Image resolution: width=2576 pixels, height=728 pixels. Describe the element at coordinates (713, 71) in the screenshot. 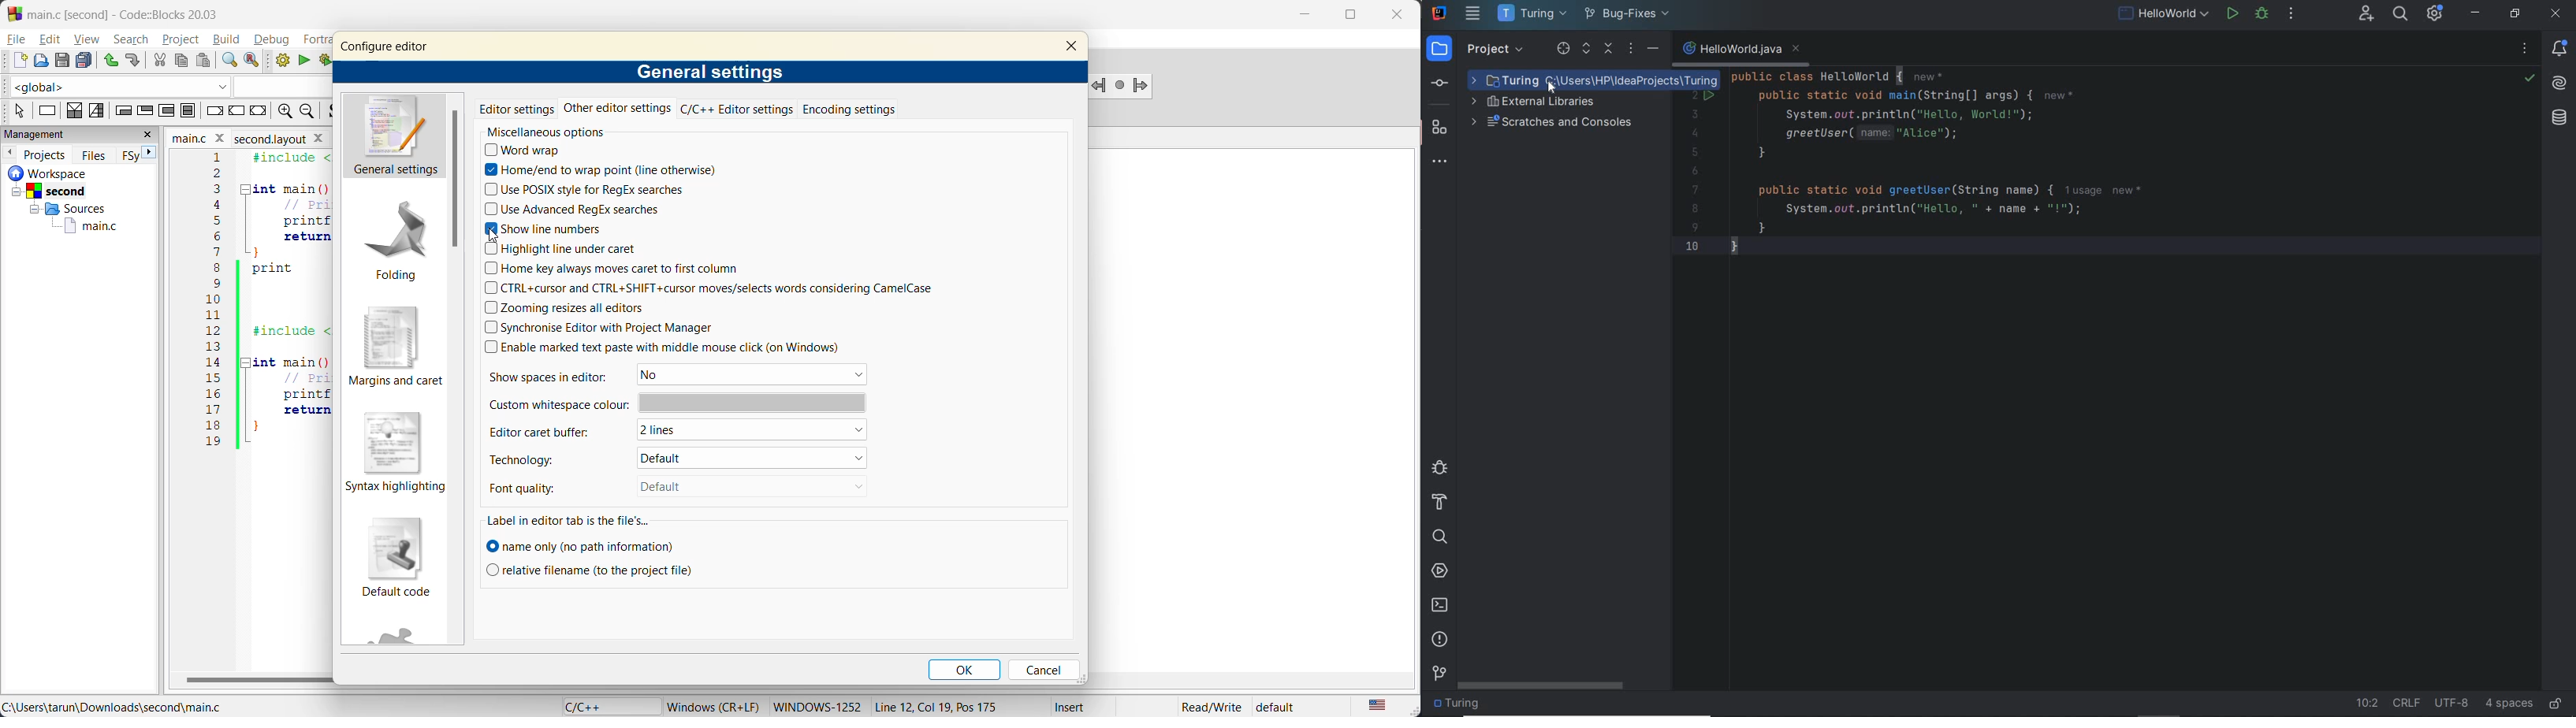

I see `general settings` at that location.